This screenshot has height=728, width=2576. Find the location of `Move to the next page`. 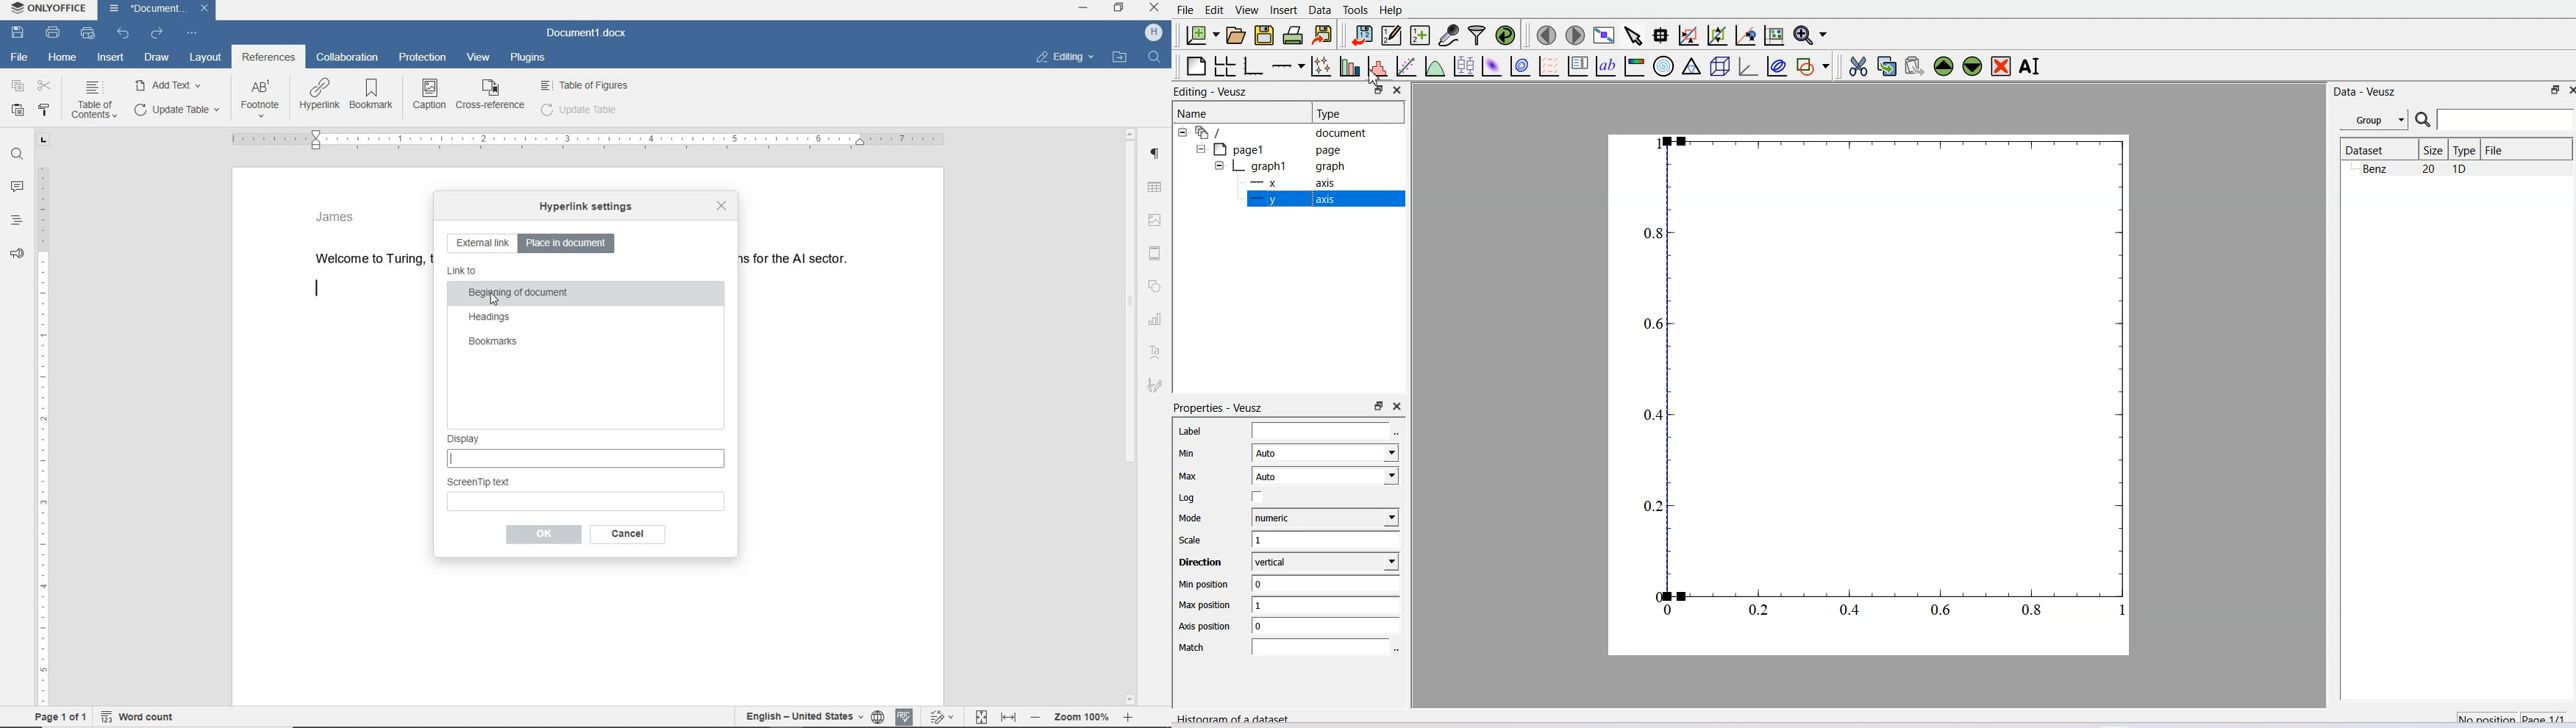

Move to the next page is located at coordinates (1576, 35).